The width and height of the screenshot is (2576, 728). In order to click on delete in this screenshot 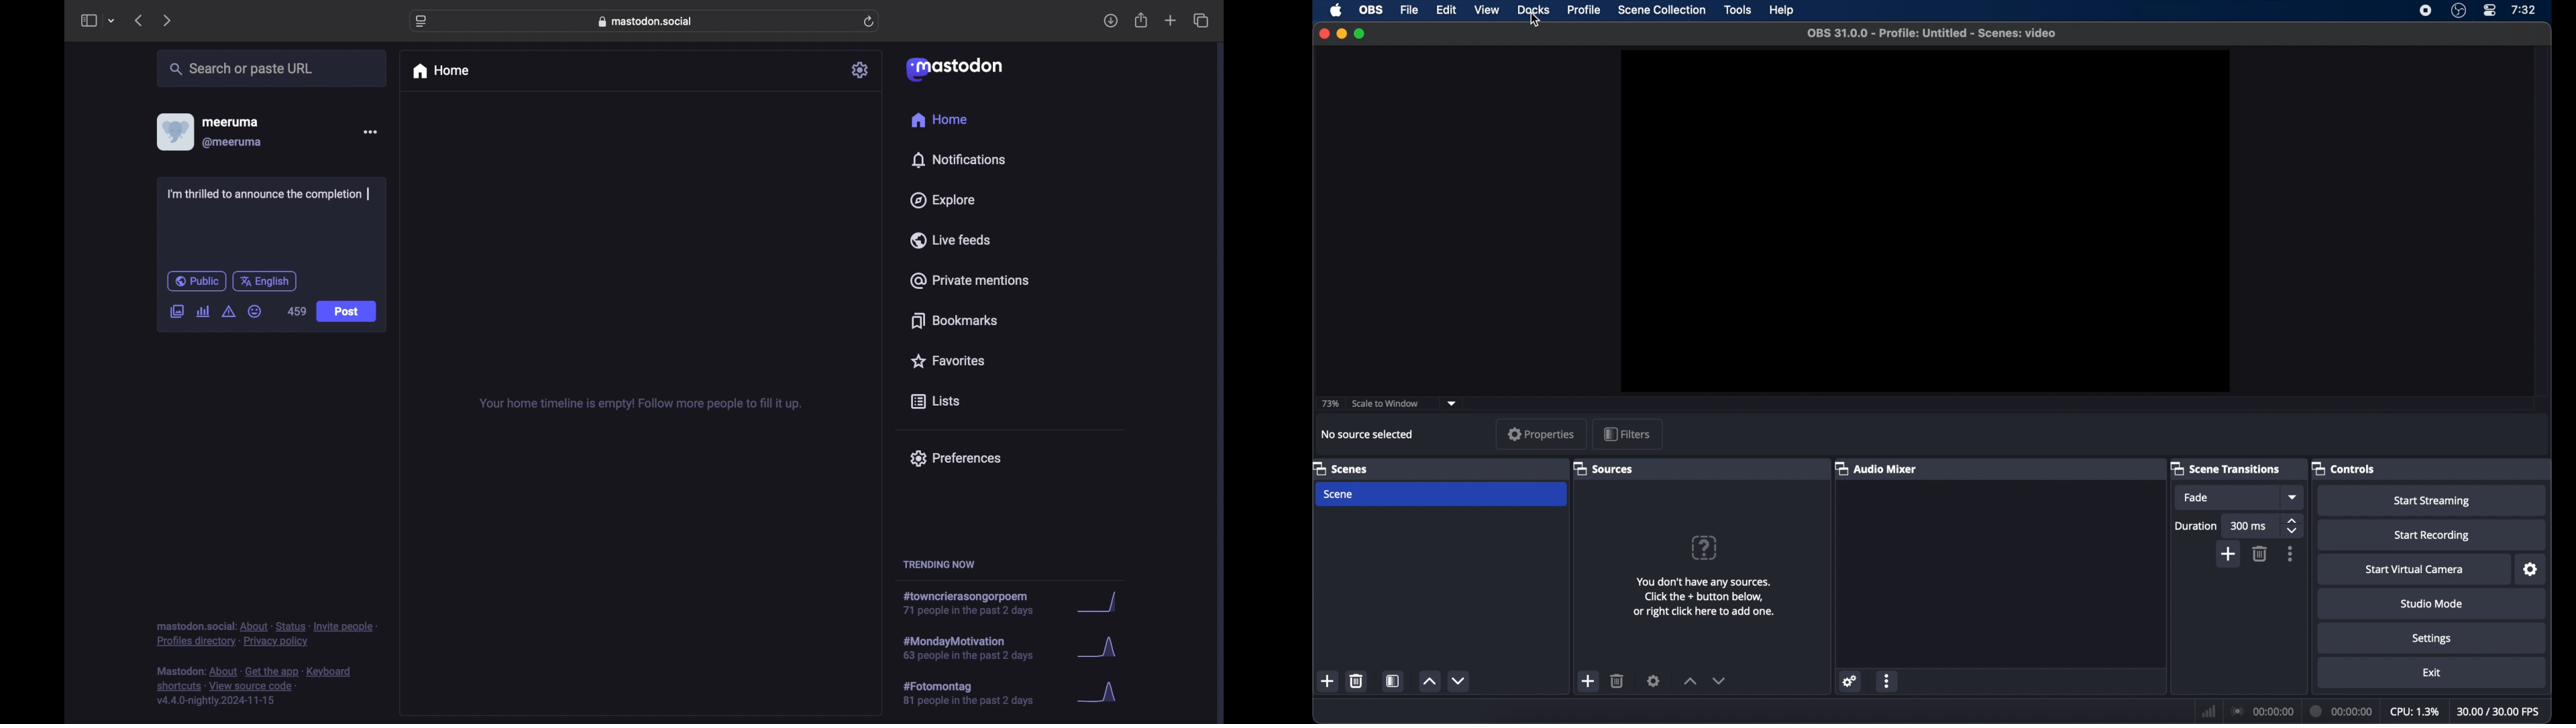, I will do `click(1617, 680)`.